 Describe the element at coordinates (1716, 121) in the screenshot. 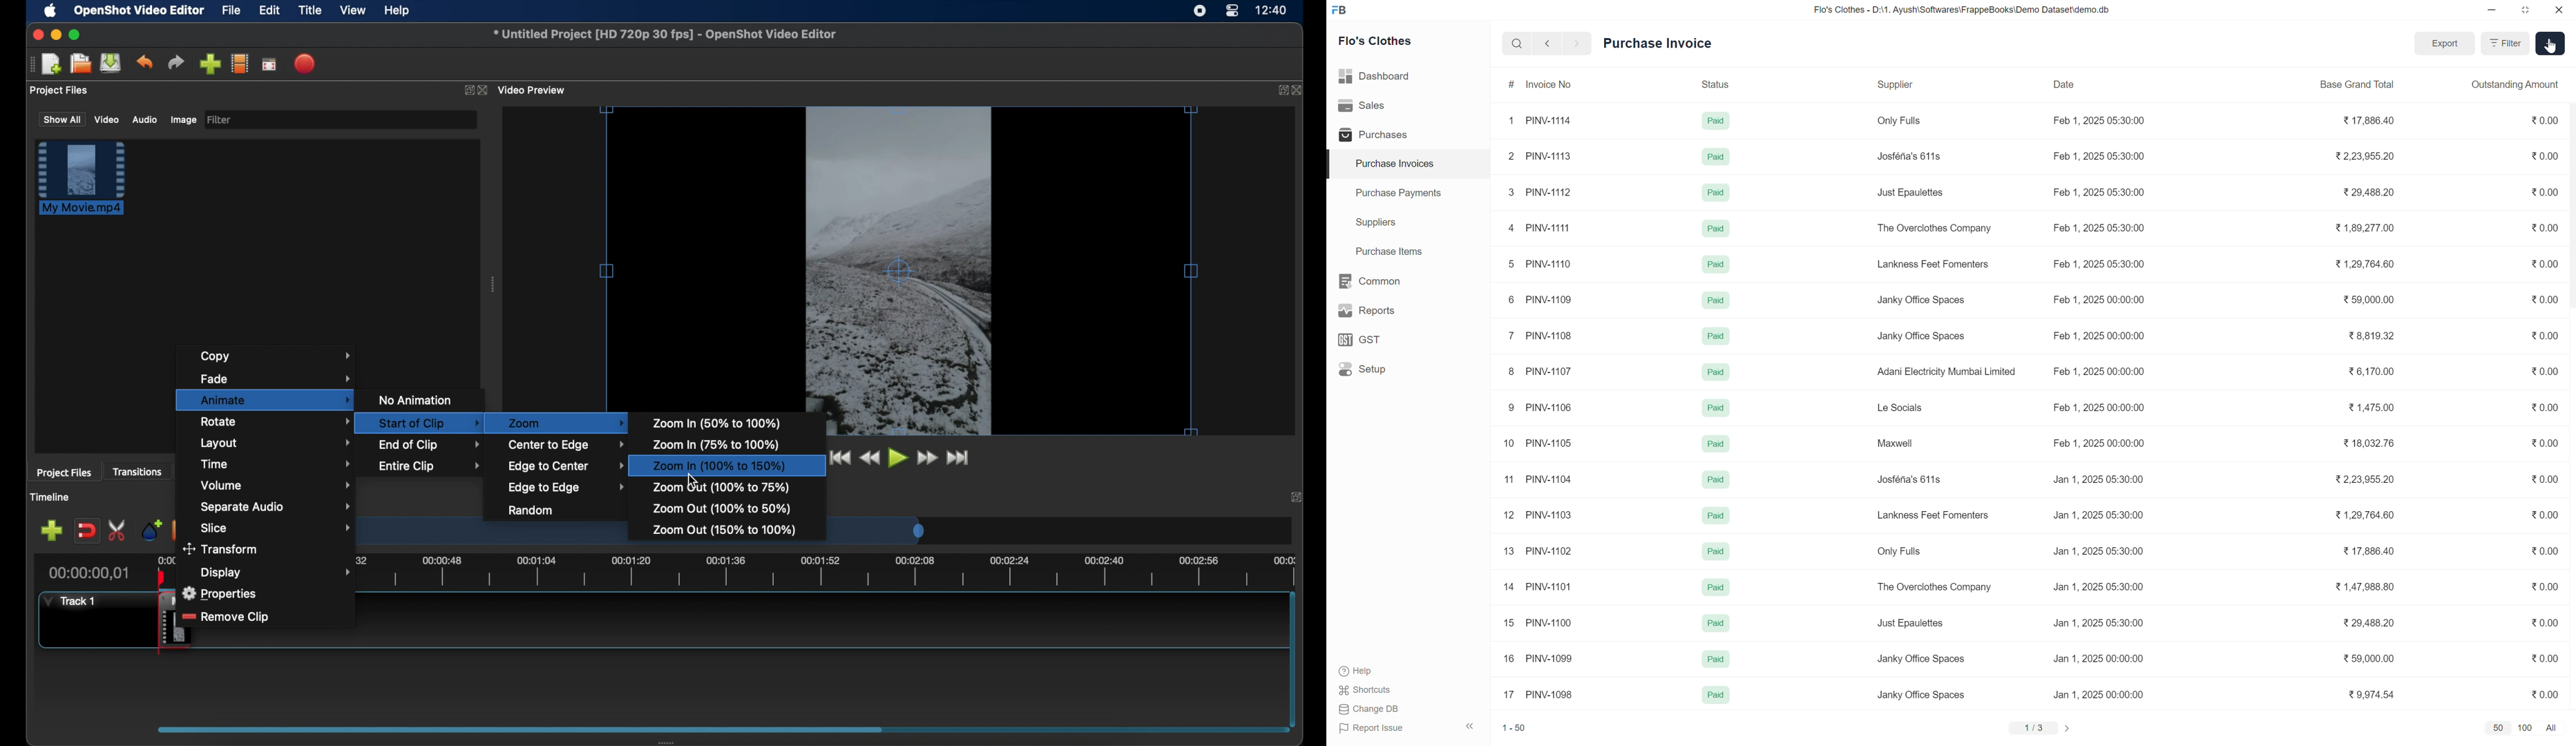

I see `Paid` at that location.